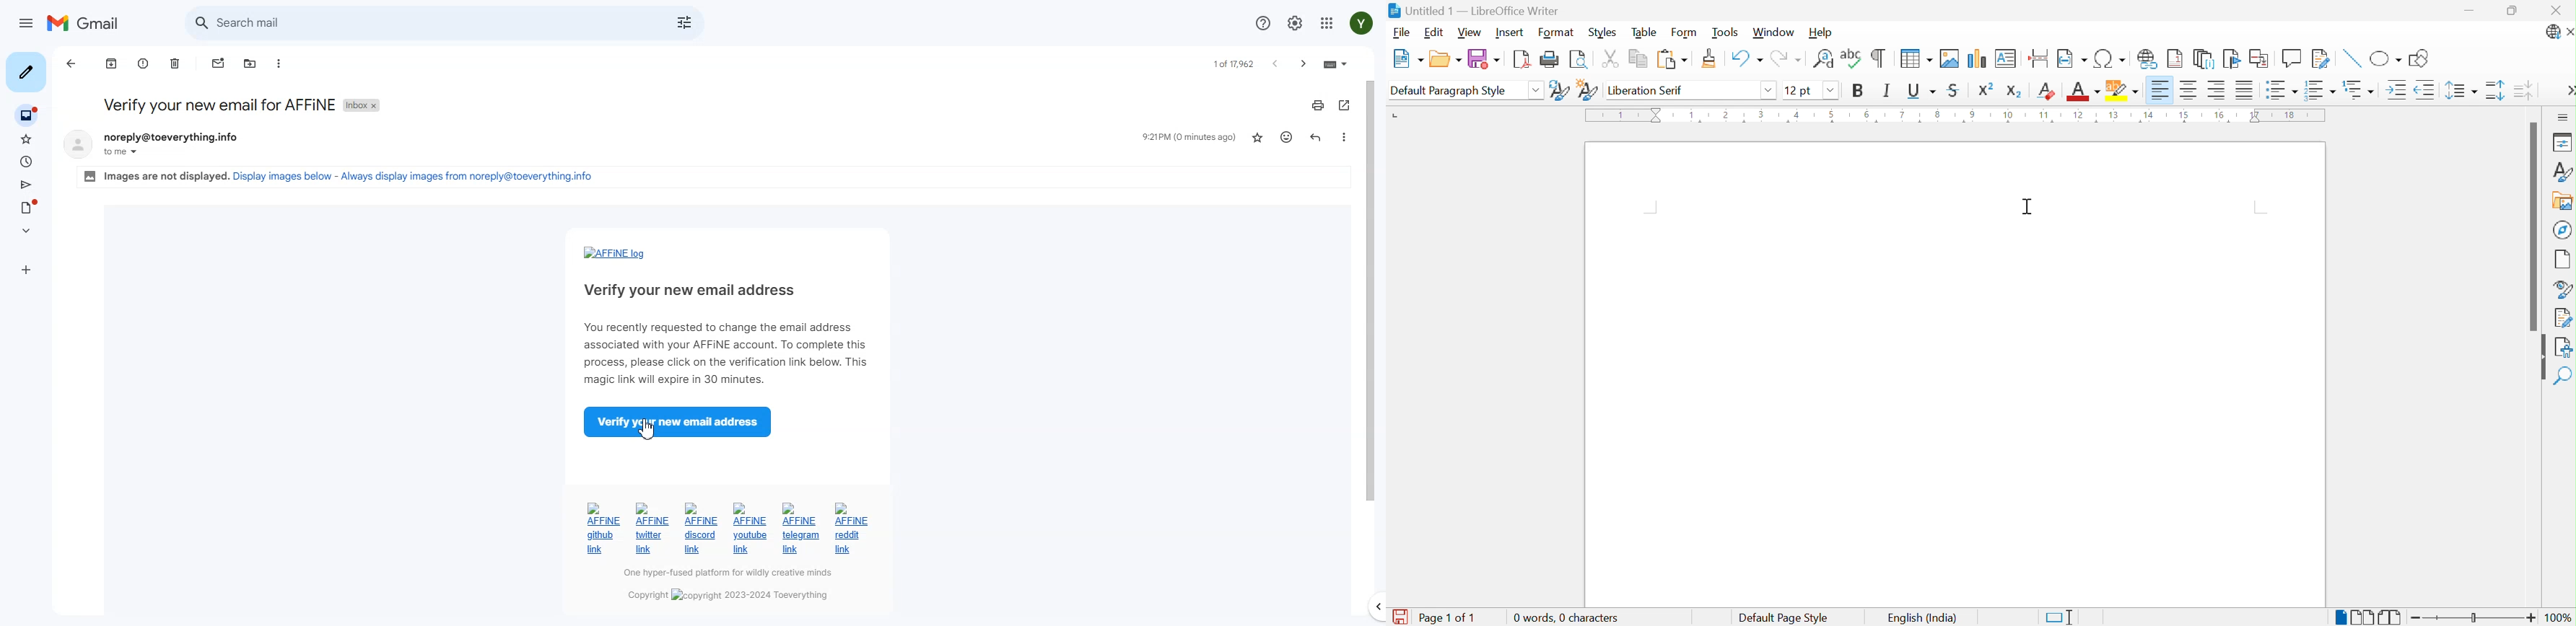 This screenshot has width=2576, height=644. I want to click on hide main menu, so click(23, 23).